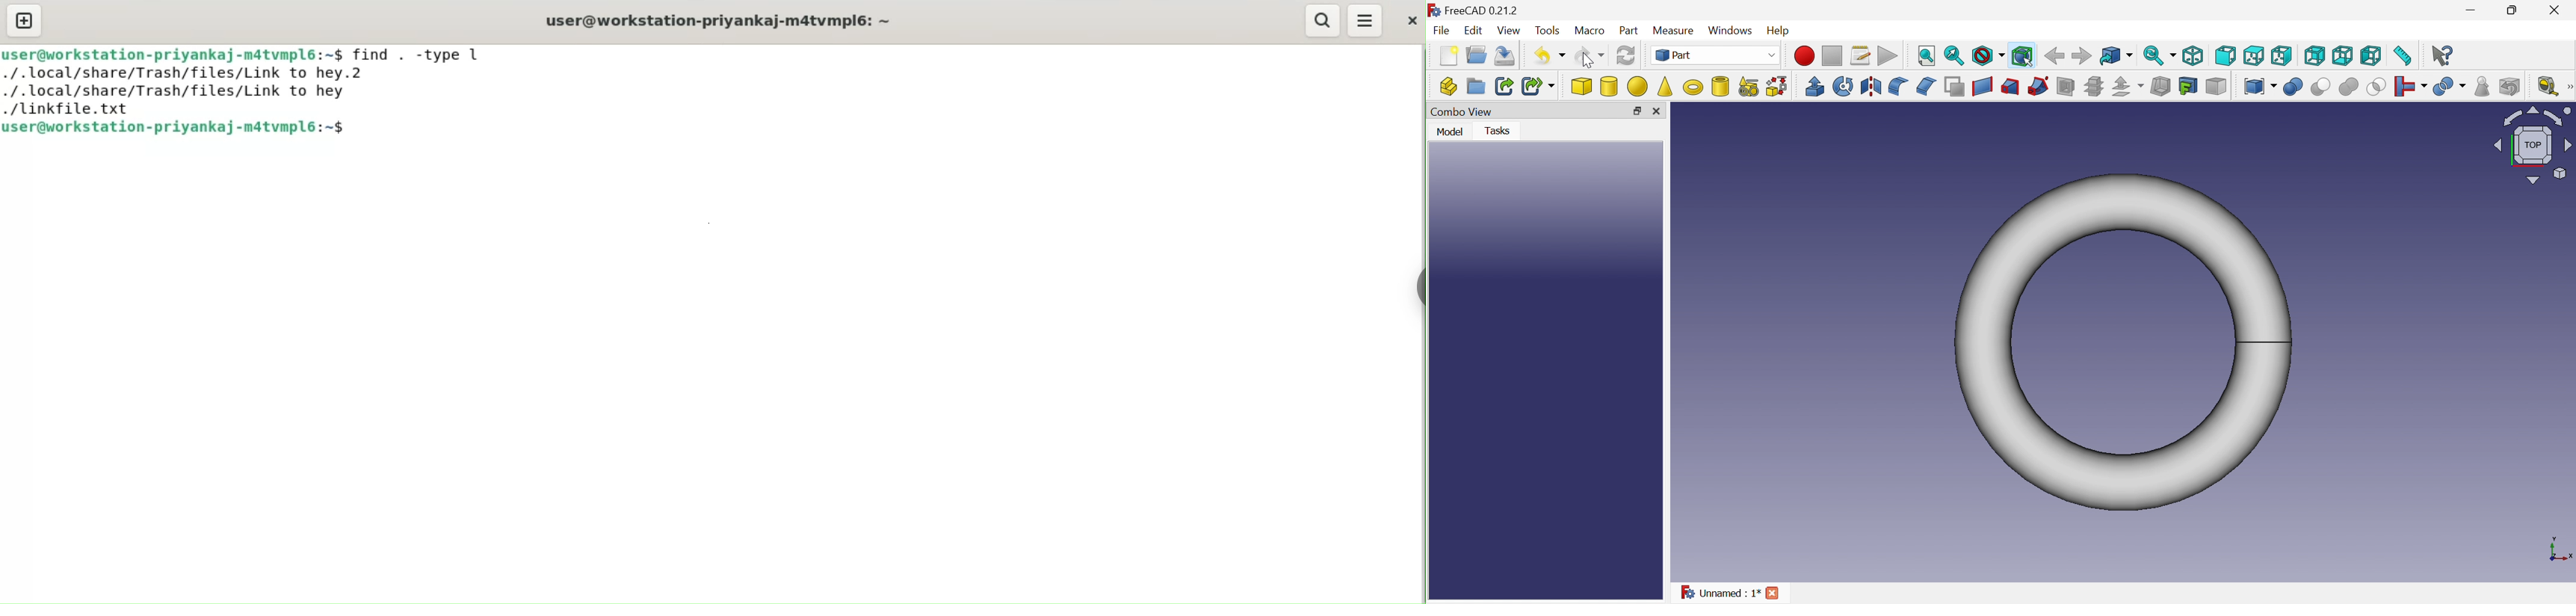 The height and width of the screenshot is (616, 2576). I want to click on Fillet..., so click(1897, 87).